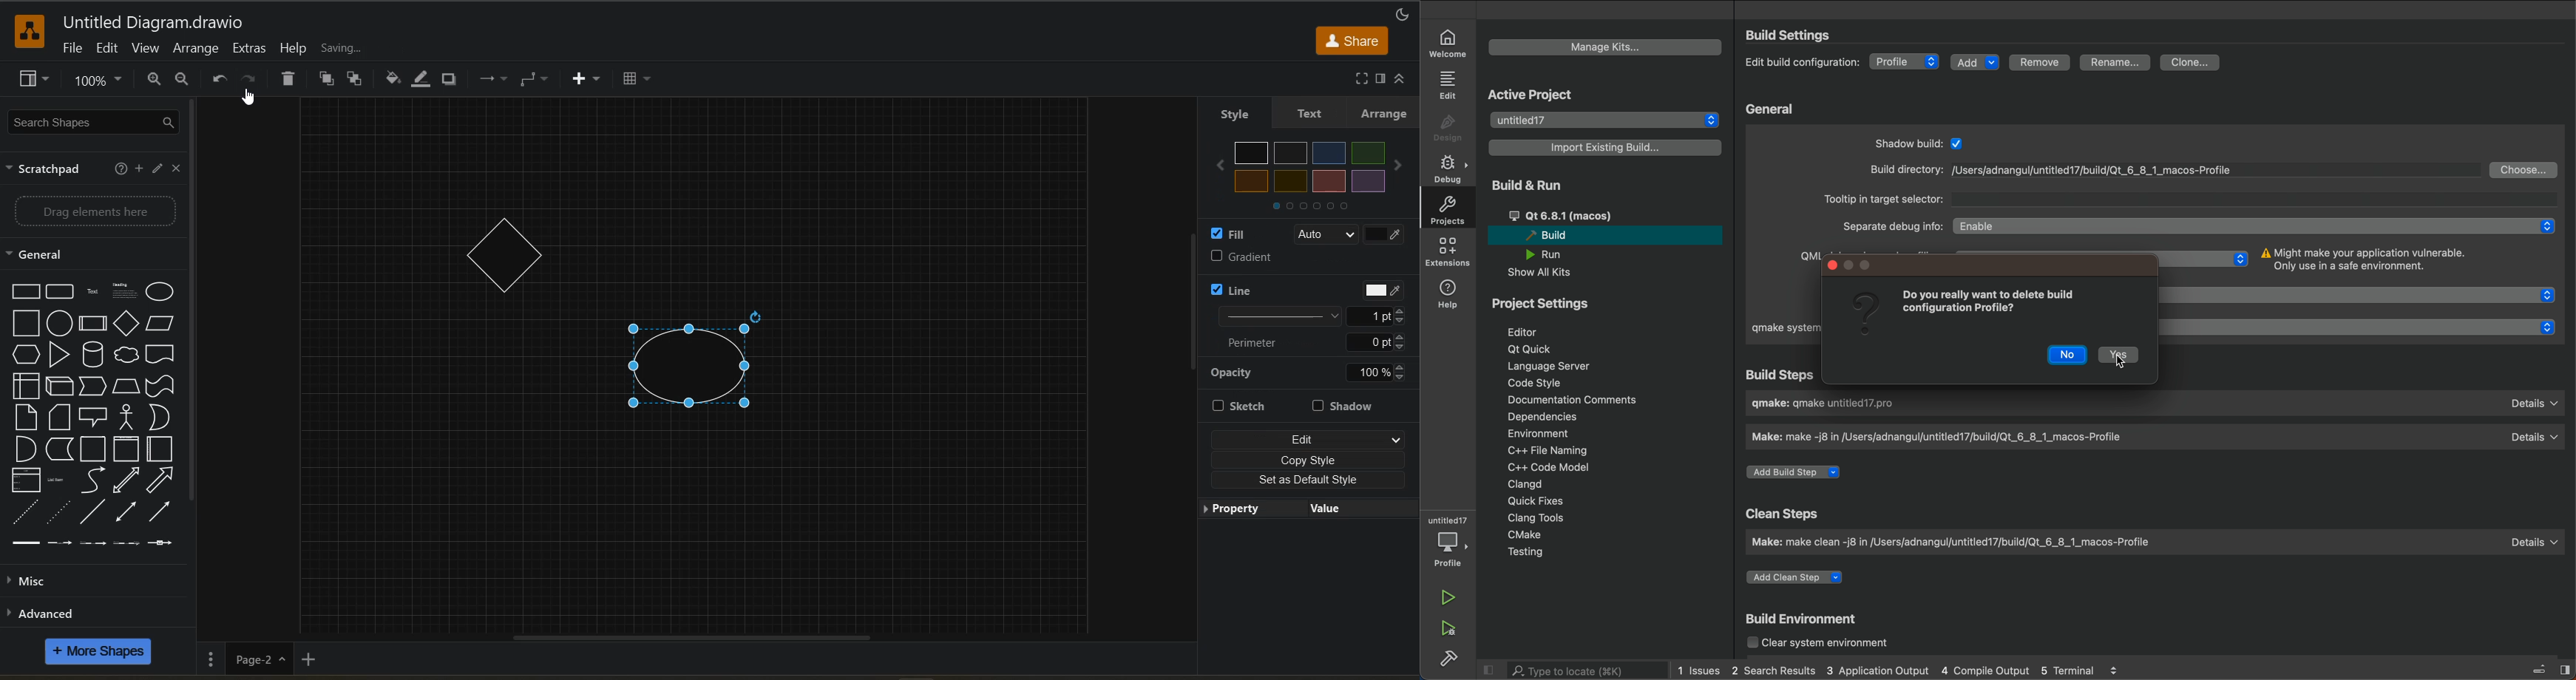 This screenshot has height=700, width=2576. Describe the element at coordinates (109, 52) in the screenshot. I see `edit` at that location.